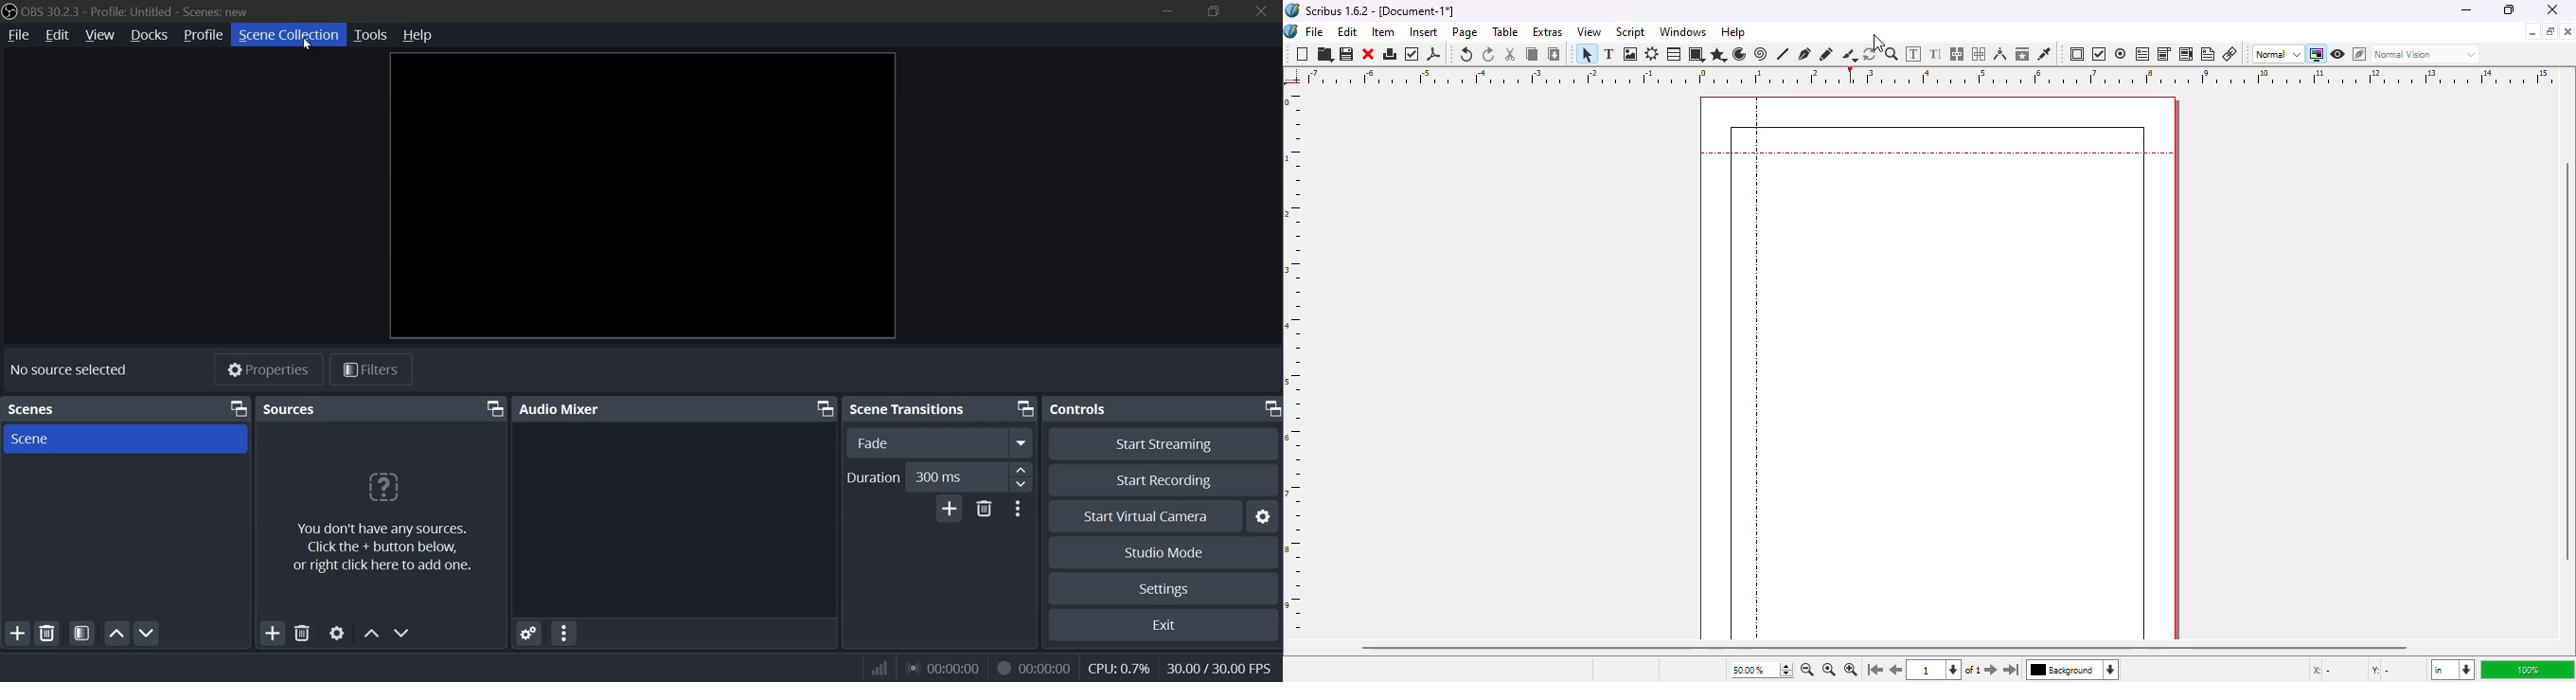 This screenshot has height=700, width=2576. What do you see at coordinates (1315, 31) in the screenshot?
I see `file` at bounding box center [1315, 31].